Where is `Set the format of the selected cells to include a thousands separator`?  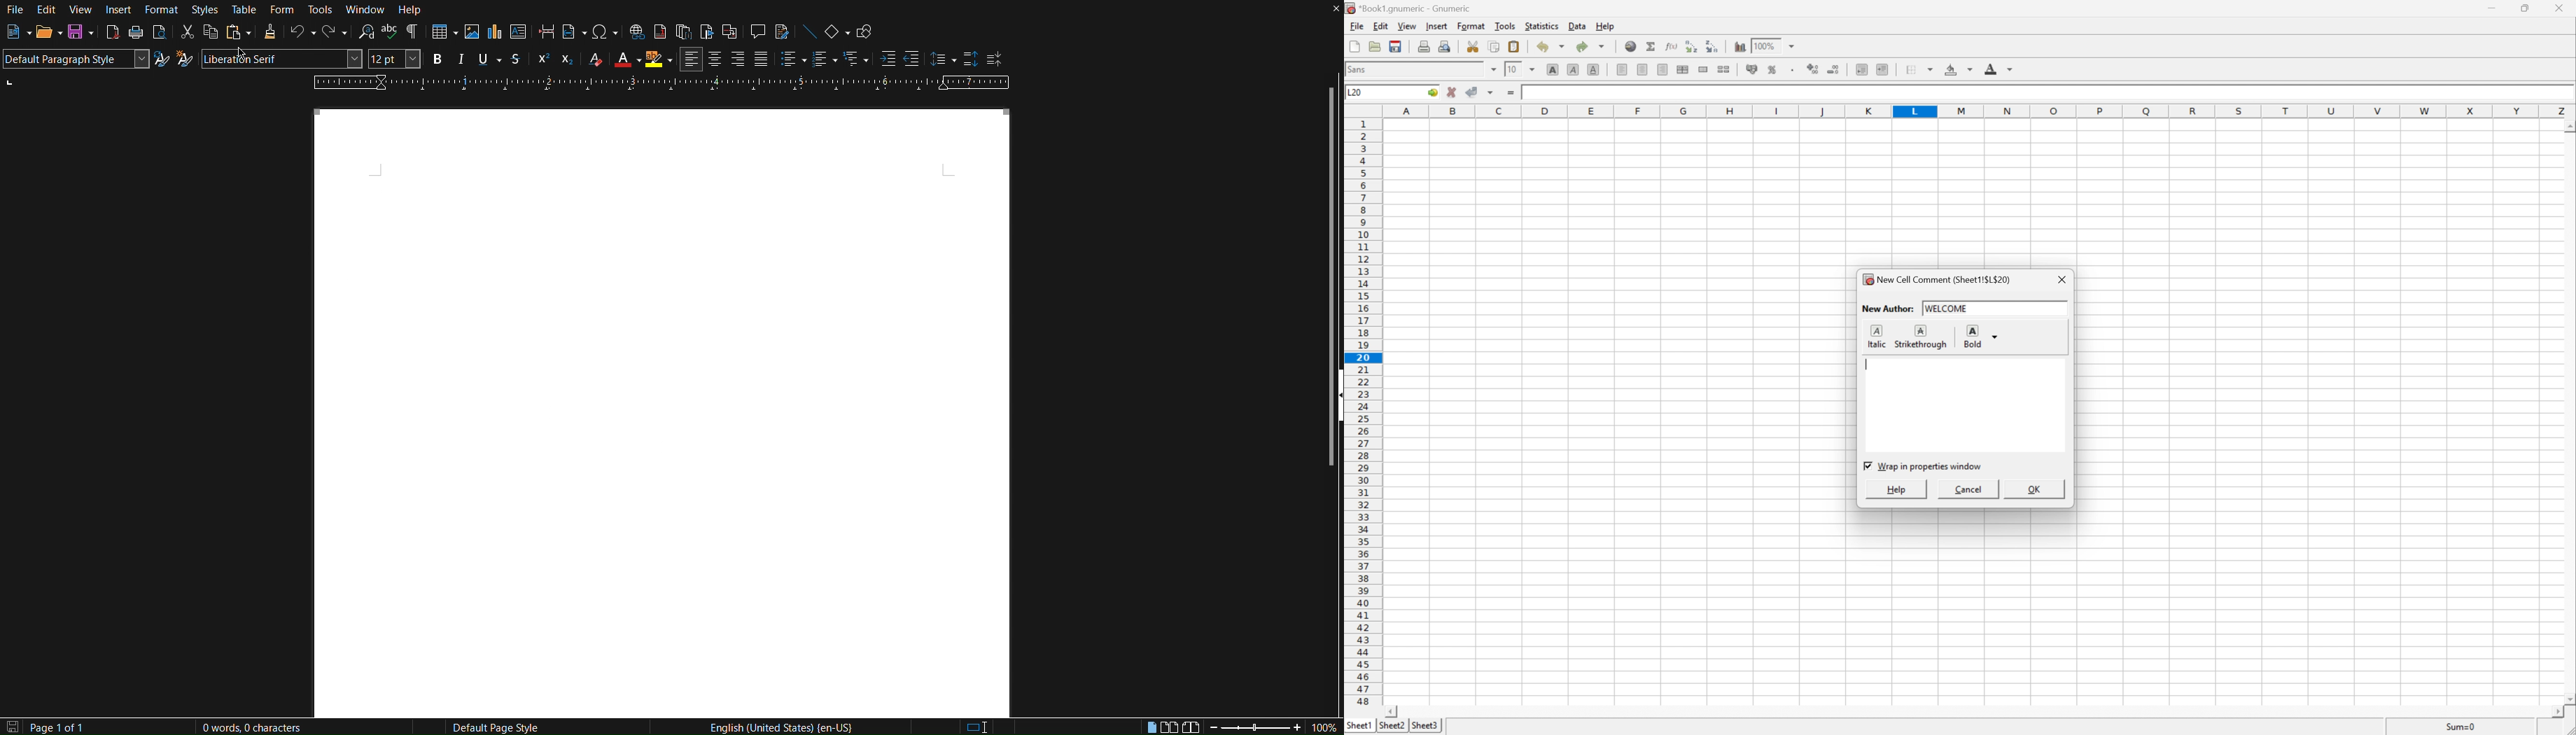 Set the format of the selected cells to include a thousands separator is located at coordinates (1794, 69).